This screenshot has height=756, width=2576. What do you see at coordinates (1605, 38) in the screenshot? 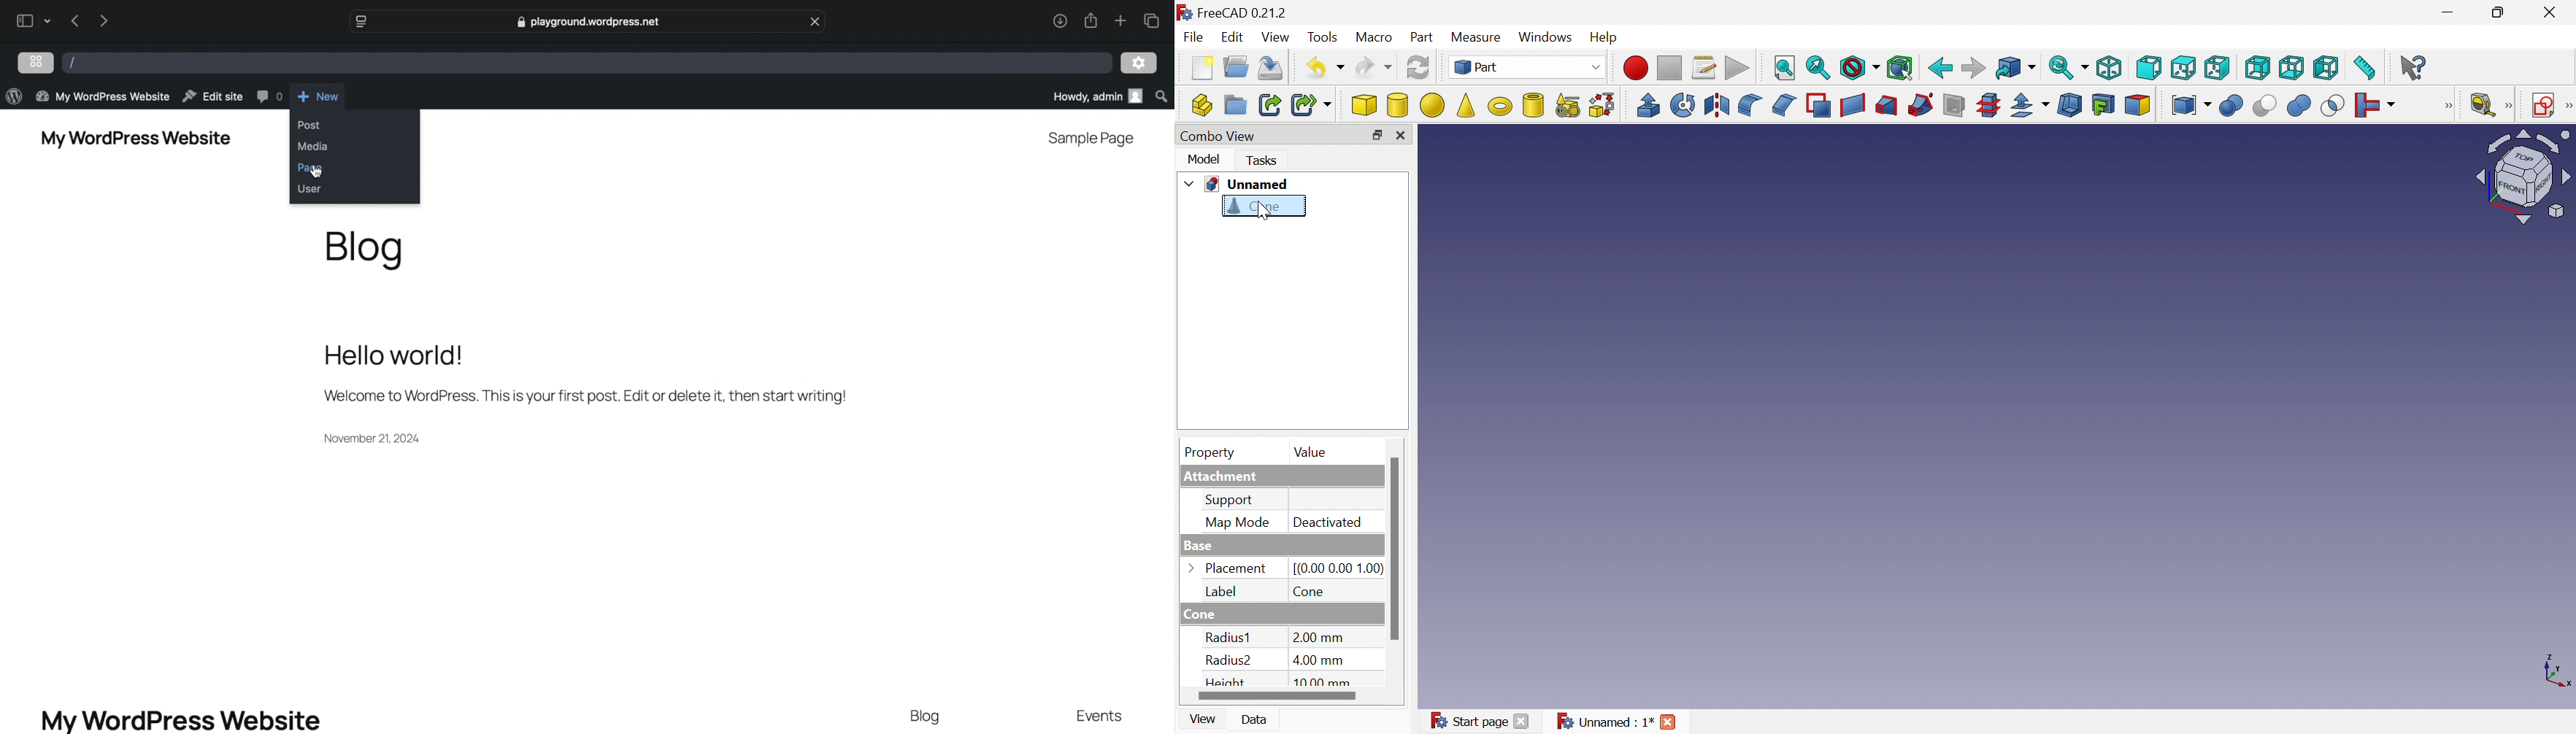
I see `Help` at bounding box center [1605, 38].